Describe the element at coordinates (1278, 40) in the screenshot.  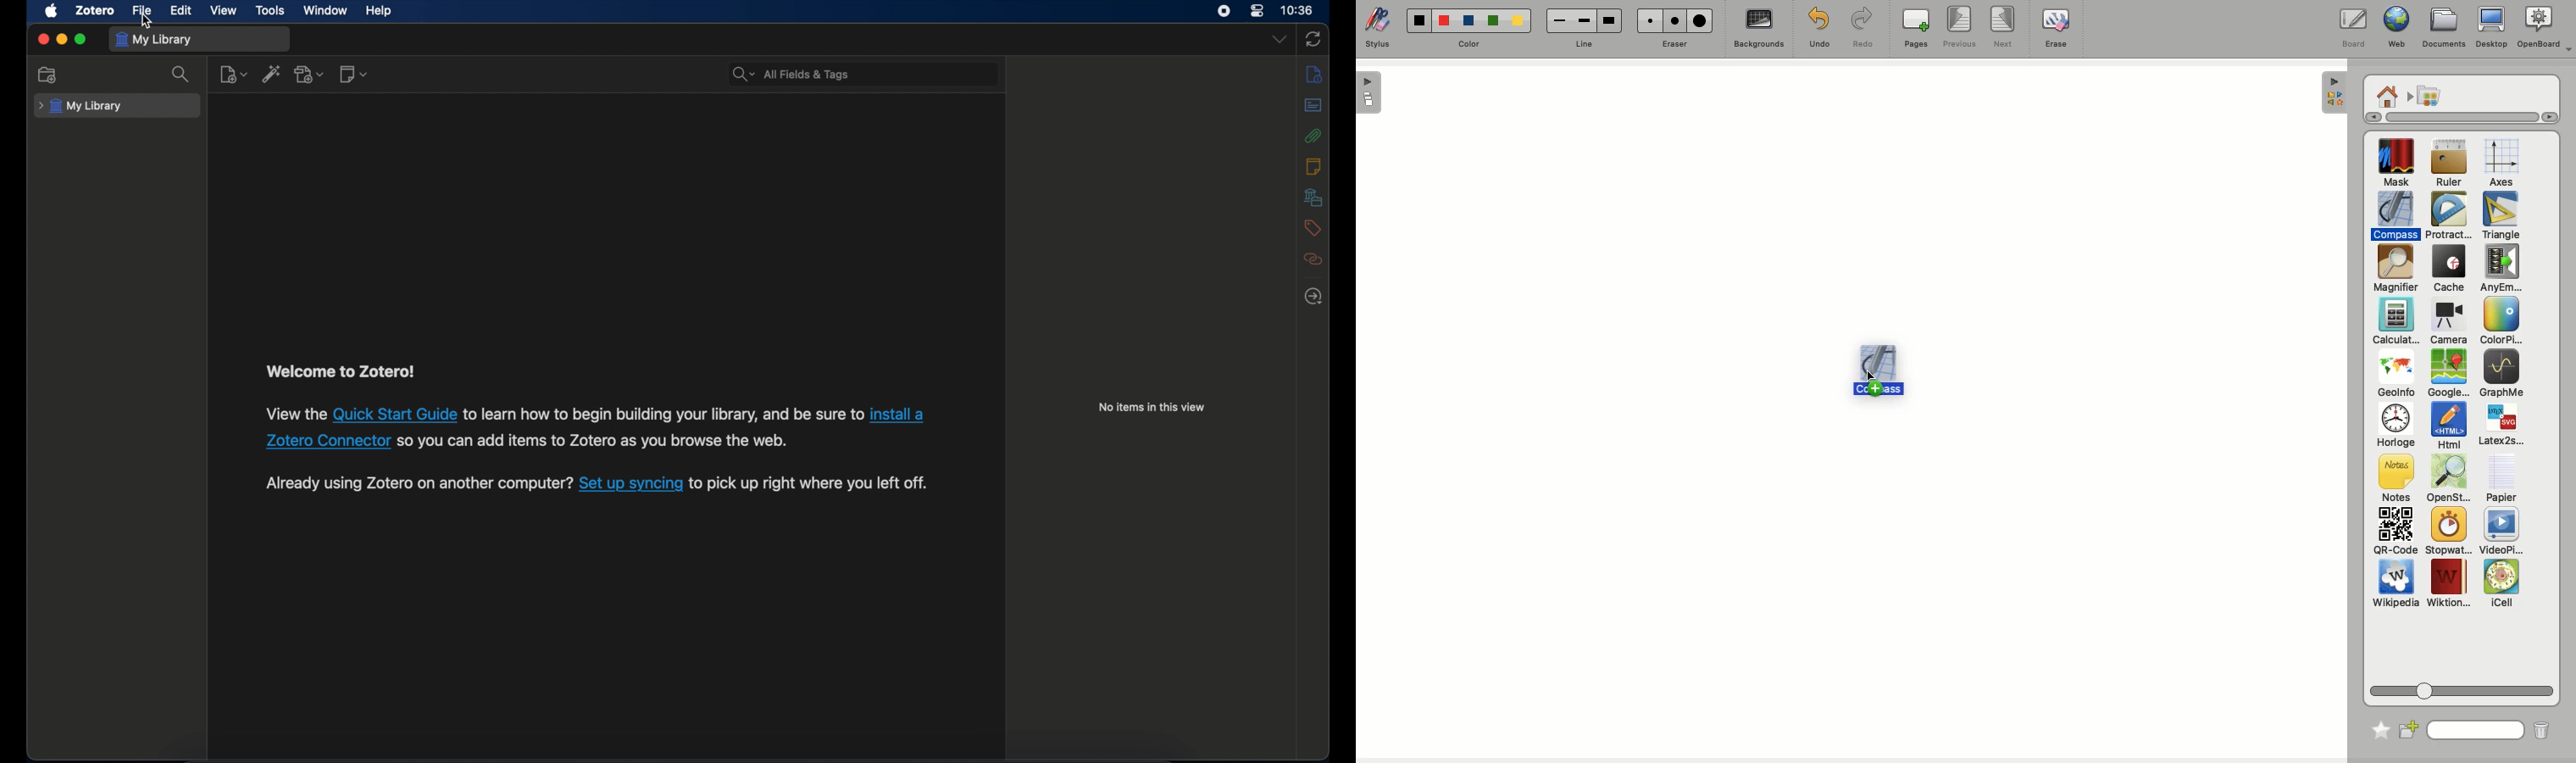
I see `dropdown` at that location.